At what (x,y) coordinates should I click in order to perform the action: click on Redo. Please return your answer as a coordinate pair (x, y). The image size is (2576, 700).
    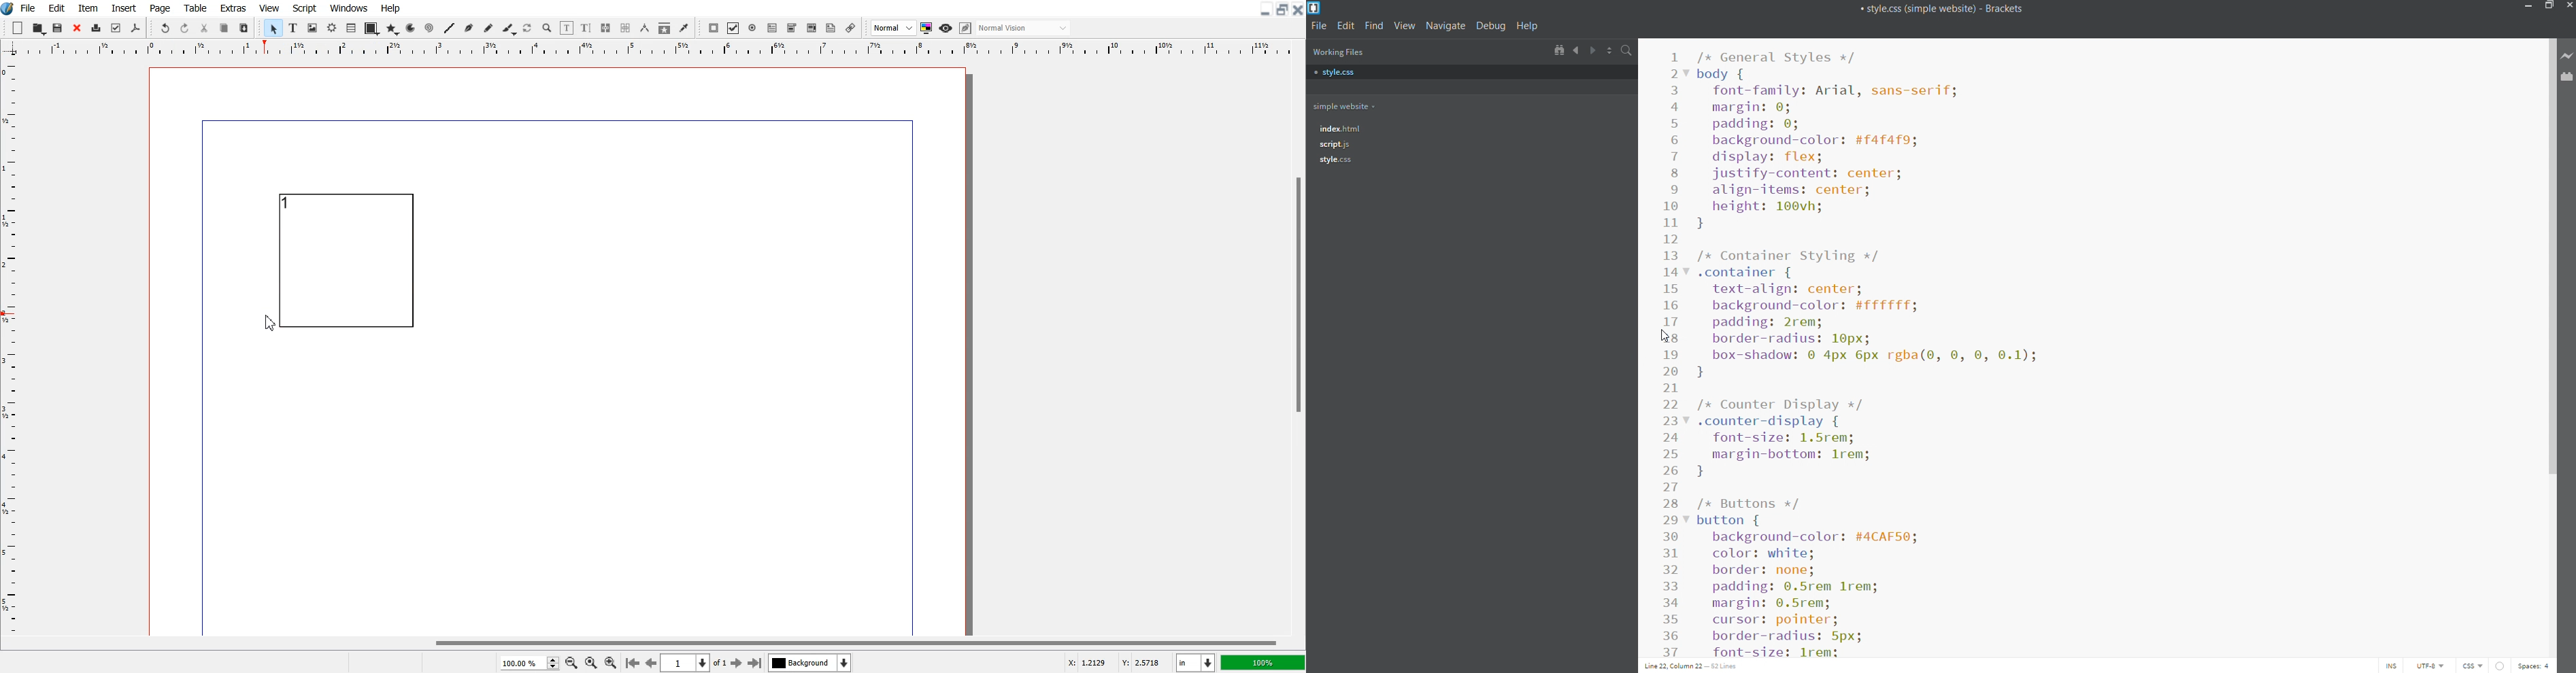
    Looking at the image, I should click on (184, 29).